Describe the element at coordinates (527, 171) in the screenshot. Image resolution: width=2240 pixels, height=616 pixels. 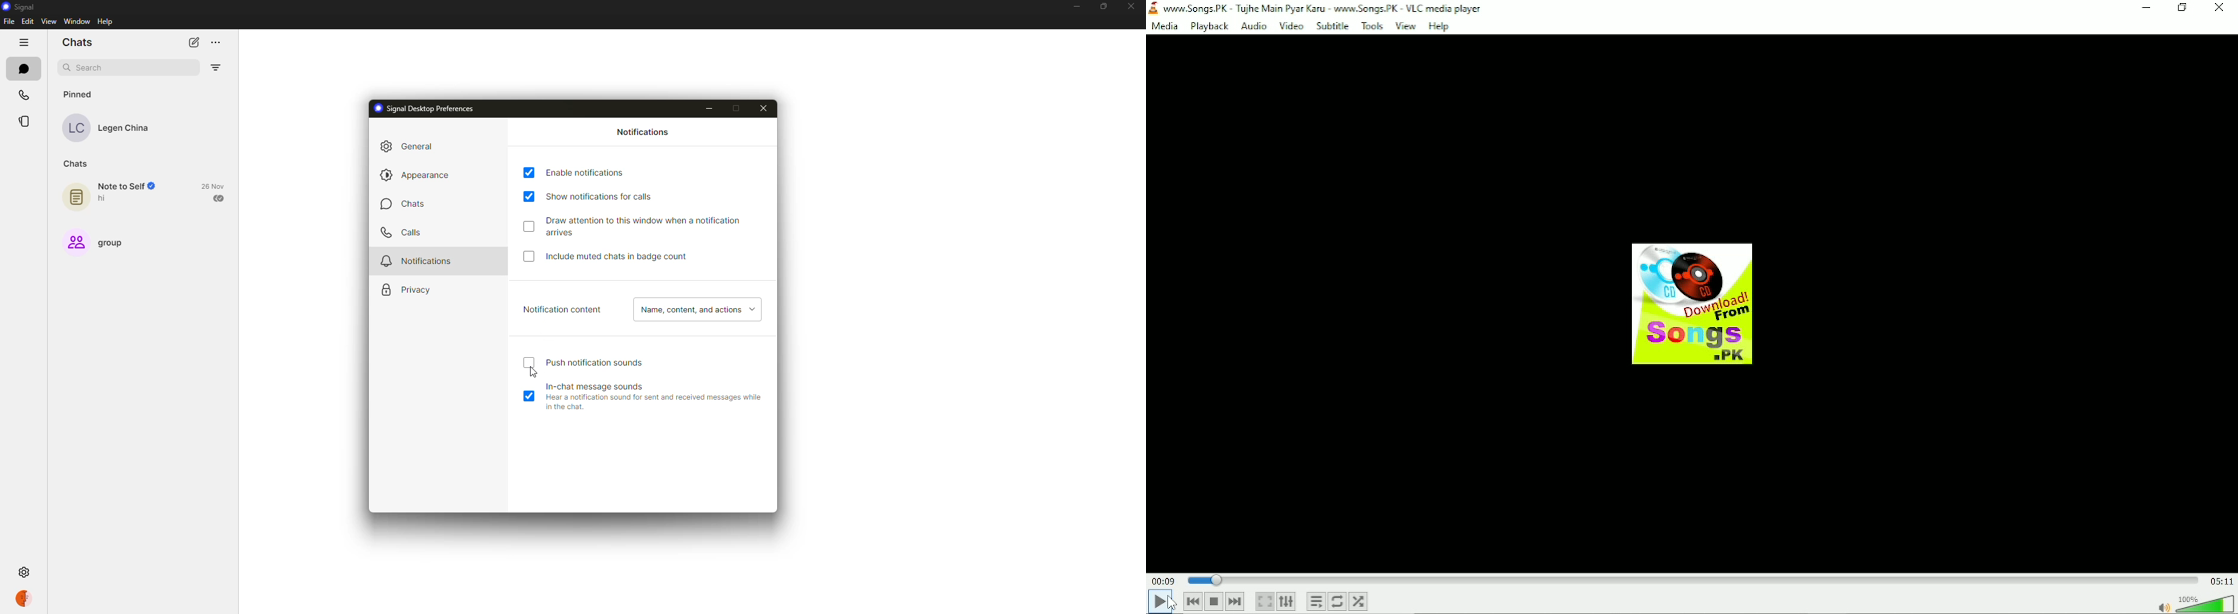
I see `enabled` at that location.